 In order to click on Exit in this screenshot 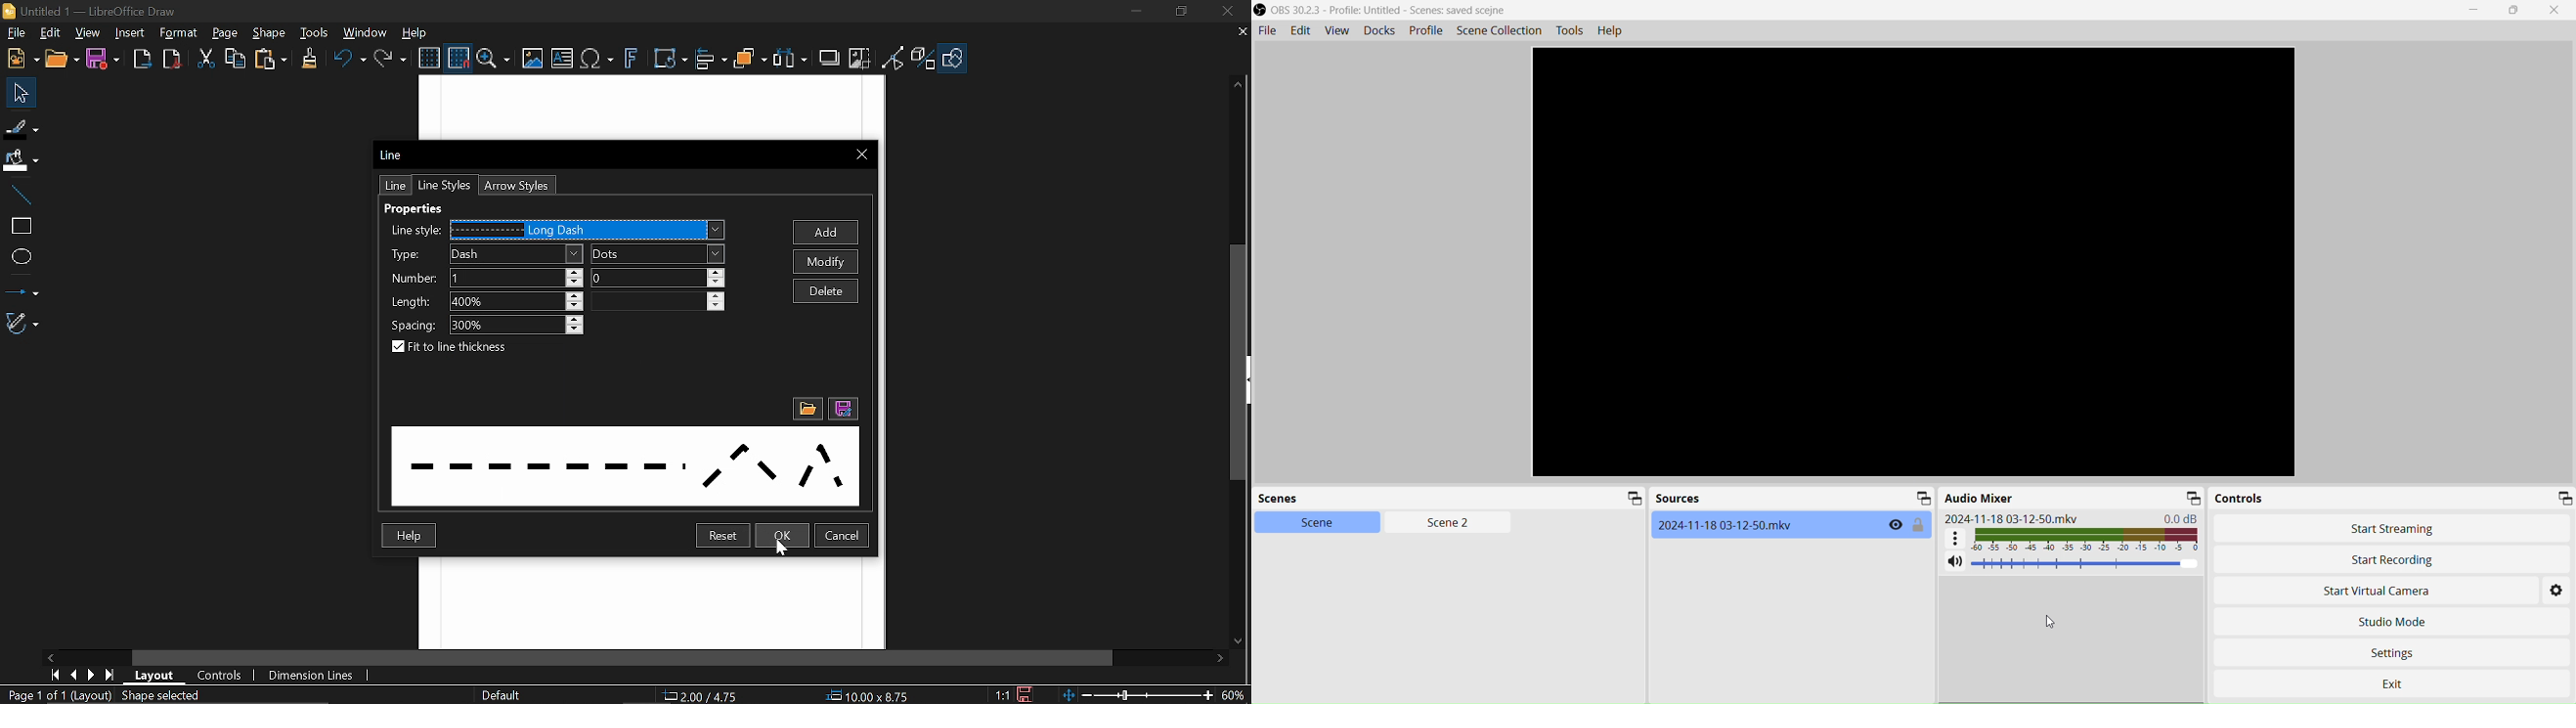, I will do `click(2409, 679)`.